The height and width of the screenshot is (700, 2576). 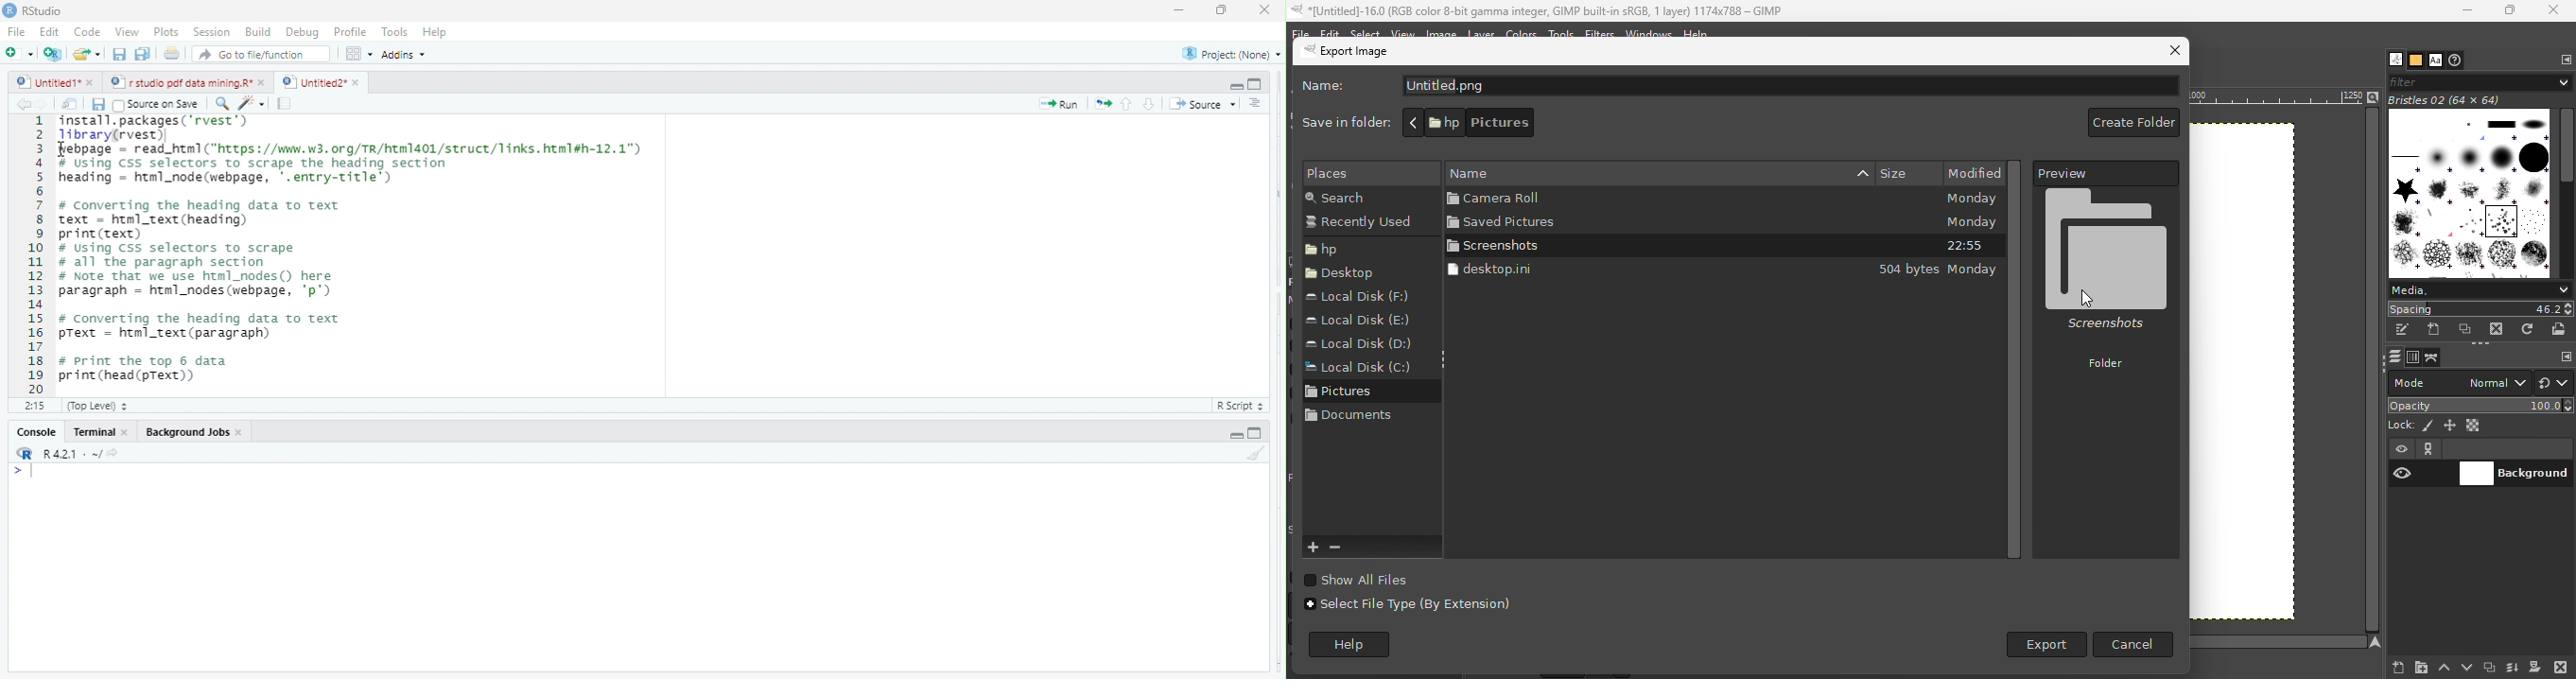 What do you see at coordinates (2528, 329) in the screenshot?
I see `Refresh brushes` at bounding box center [2528, 329].